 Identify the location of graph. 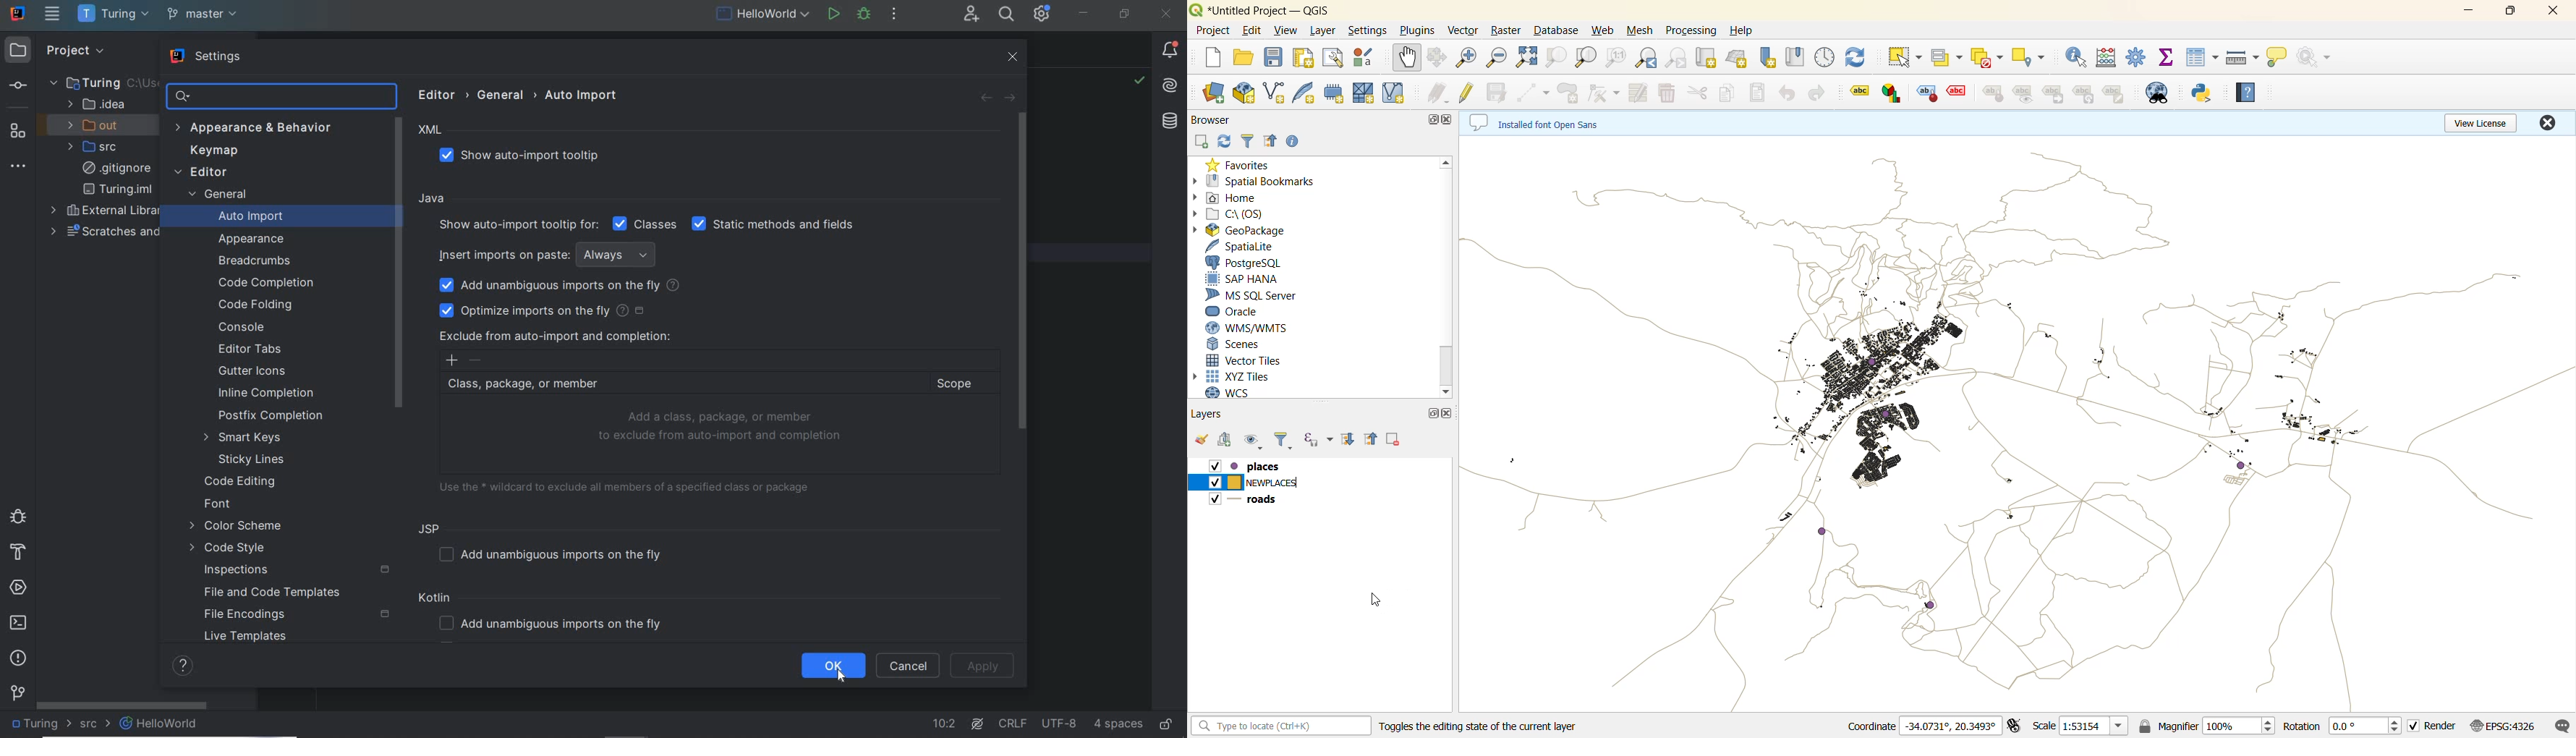
(1892, 93).